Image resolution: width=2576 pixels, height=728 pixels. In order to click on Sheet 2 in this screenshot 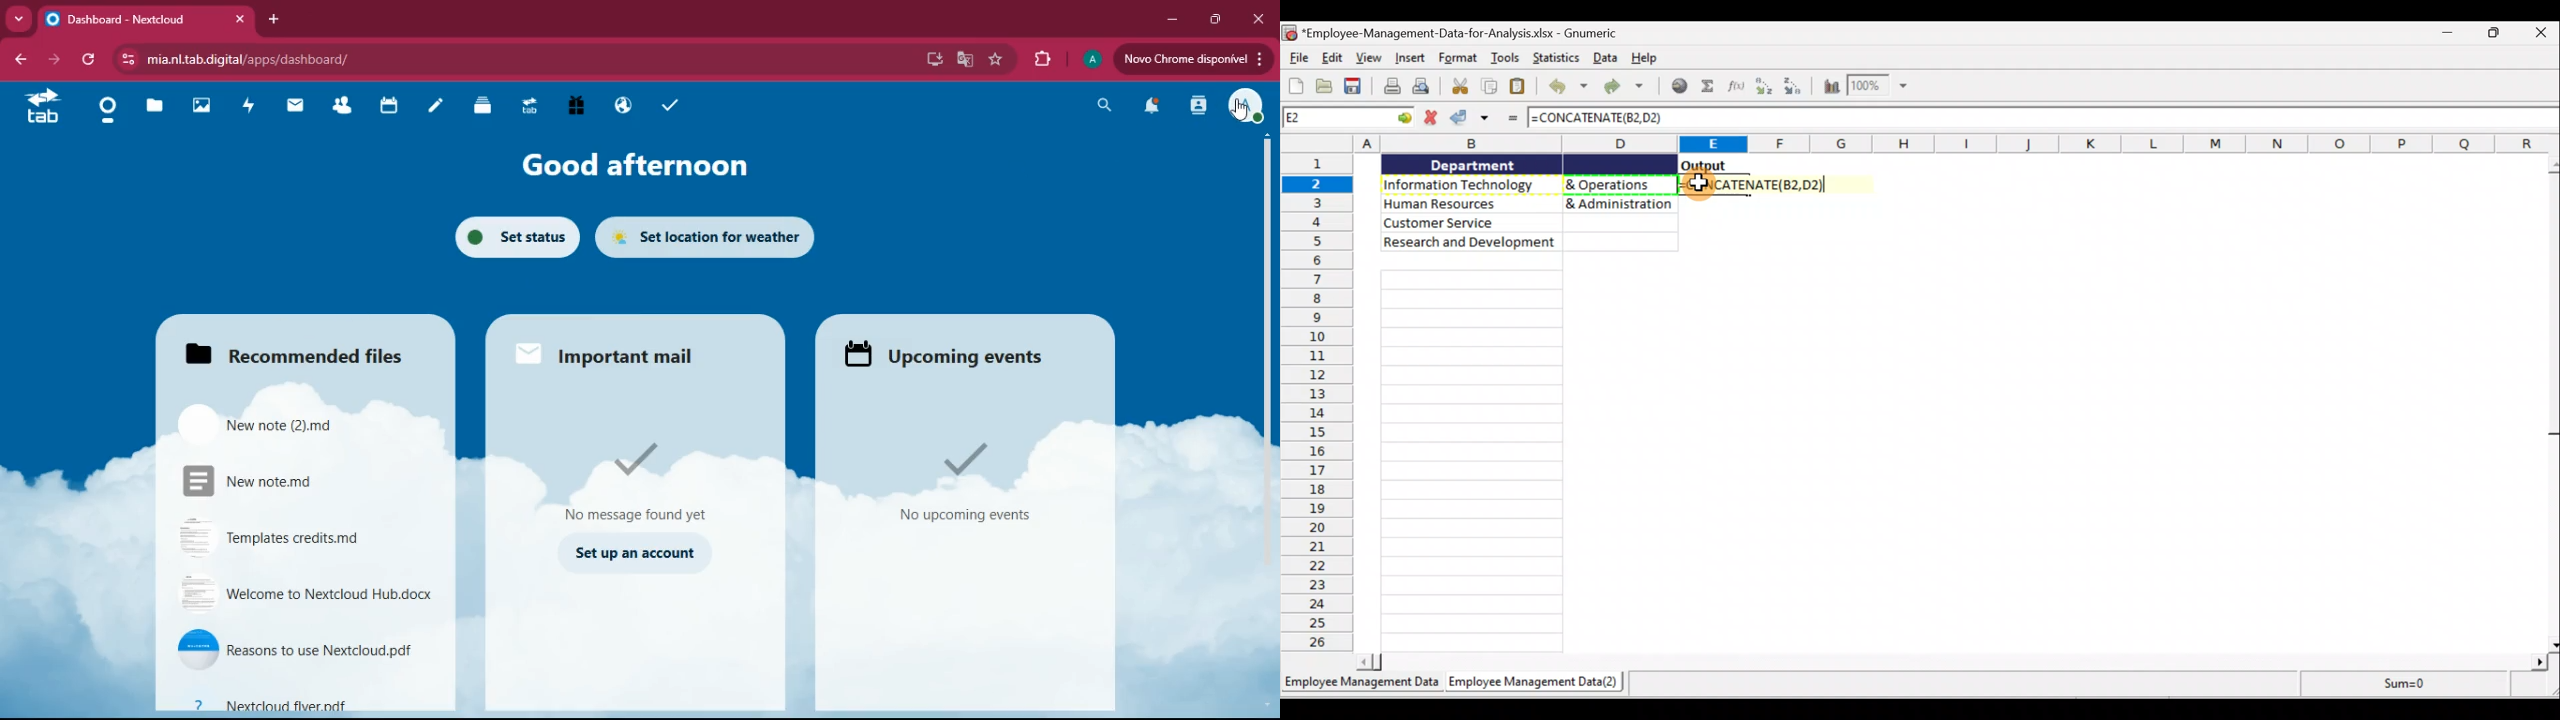, I will do `click(1538, 683)`.